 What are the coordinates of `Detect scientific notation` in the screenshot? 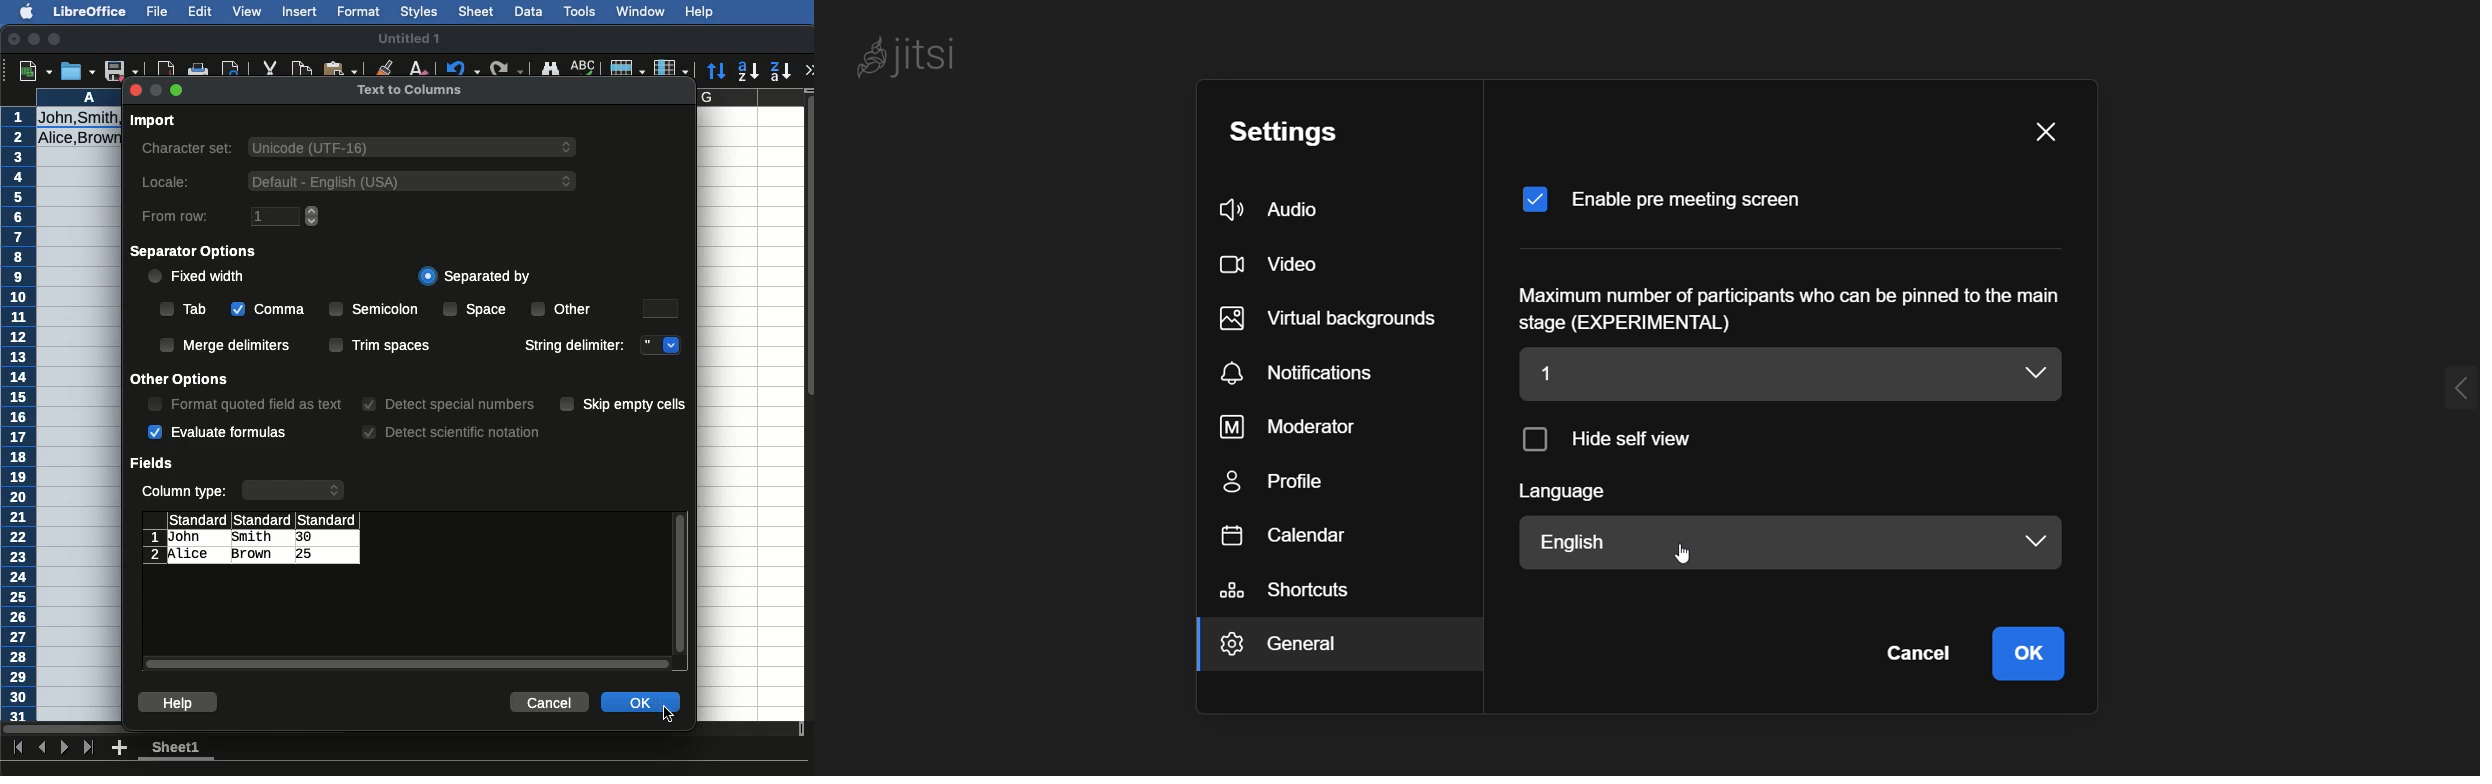 It's located at (451, 430).